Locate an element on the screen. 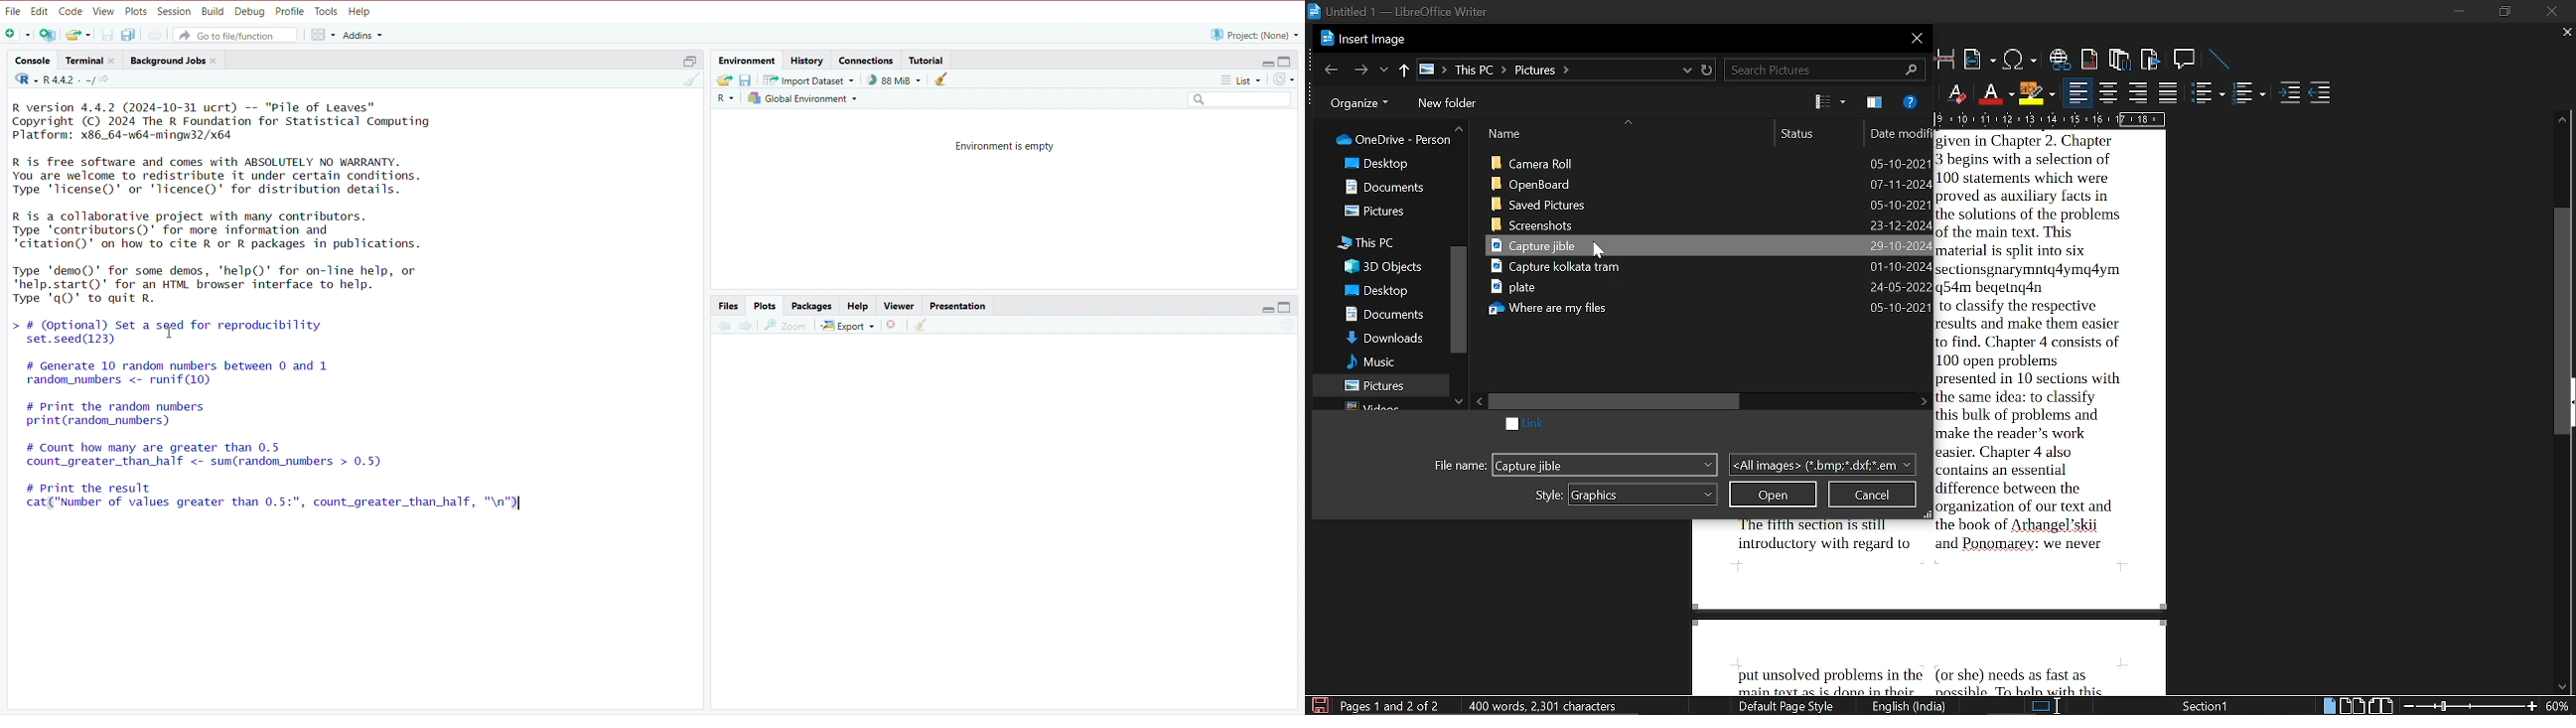 This screenshot has height=728, width=2576. Search is located at coordinates (1237, 99).